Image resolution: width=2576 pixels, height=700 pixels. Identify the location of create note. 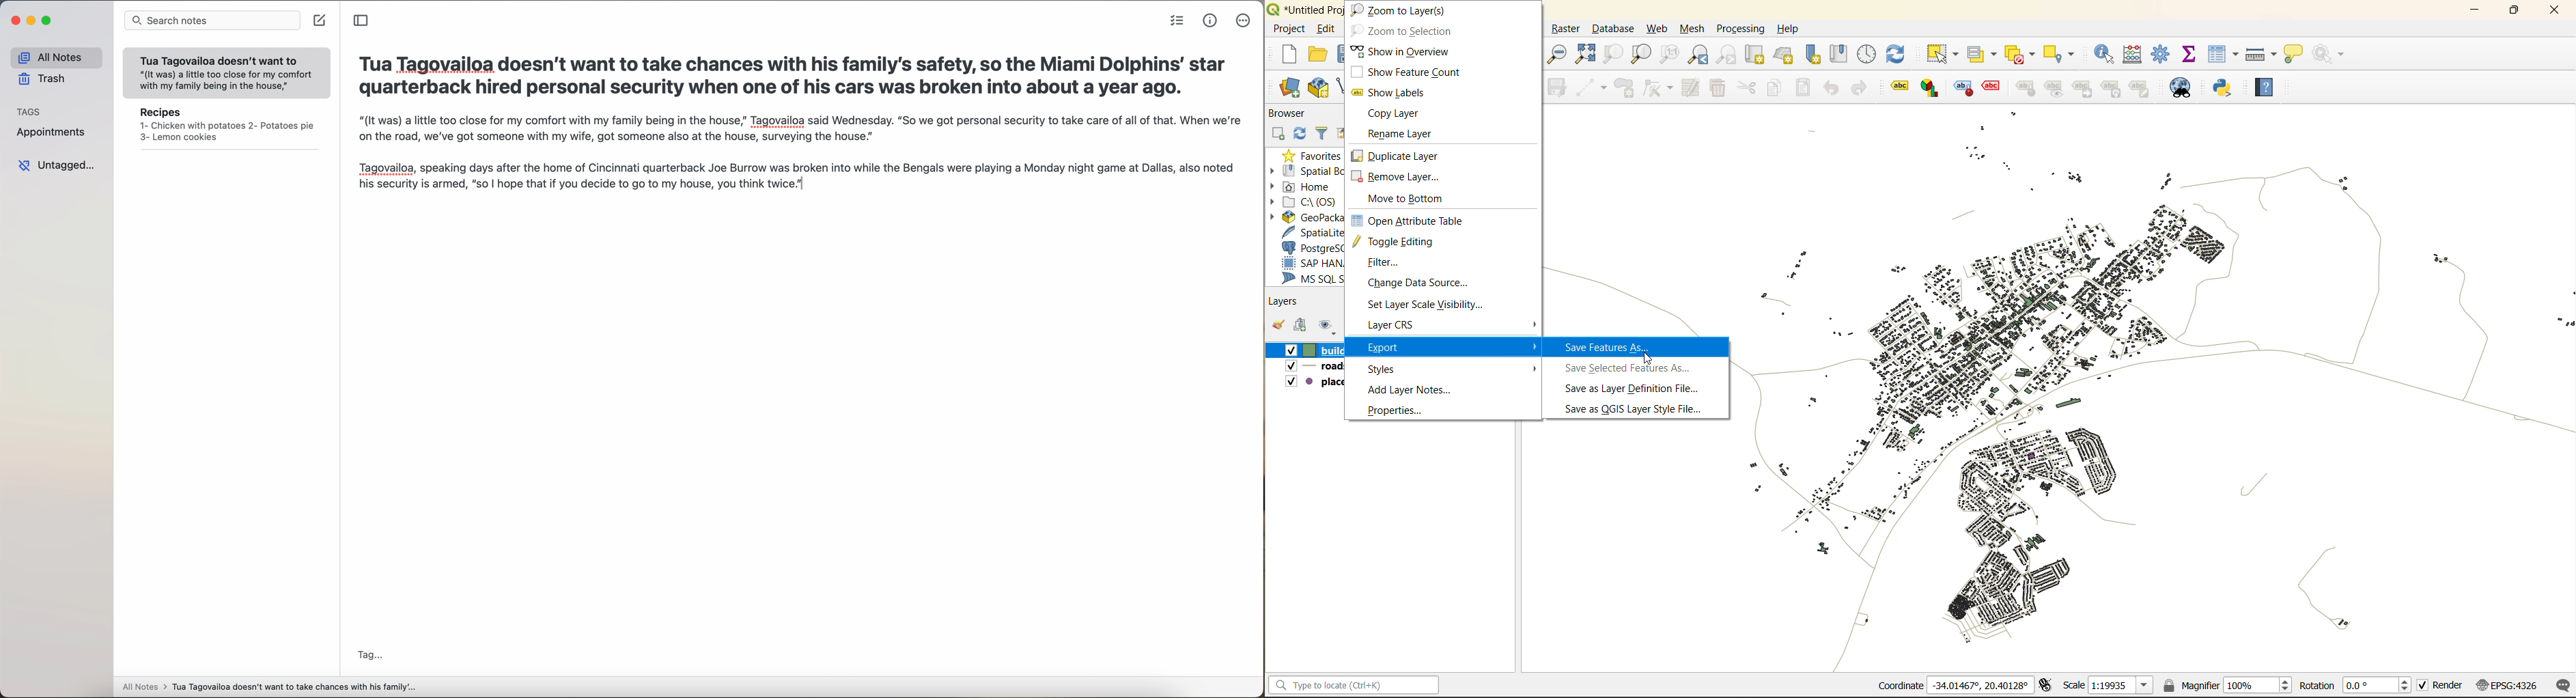
(321, 20).